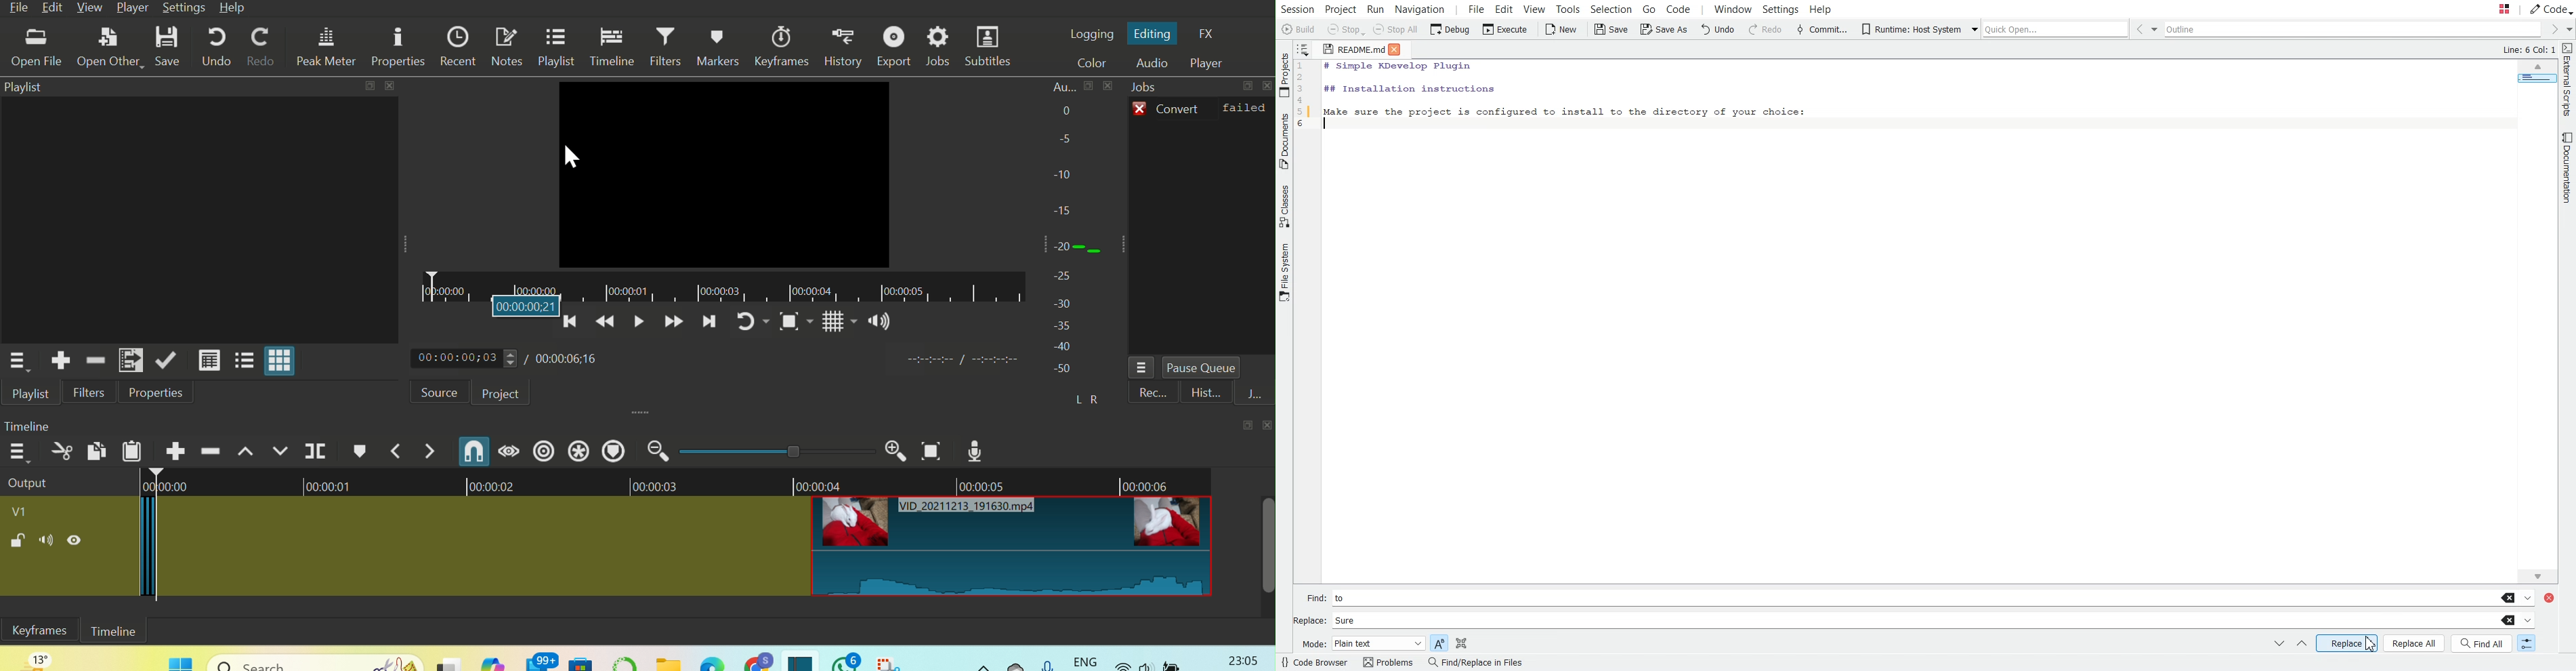  I want to click on Playlist, so click(560, 47).